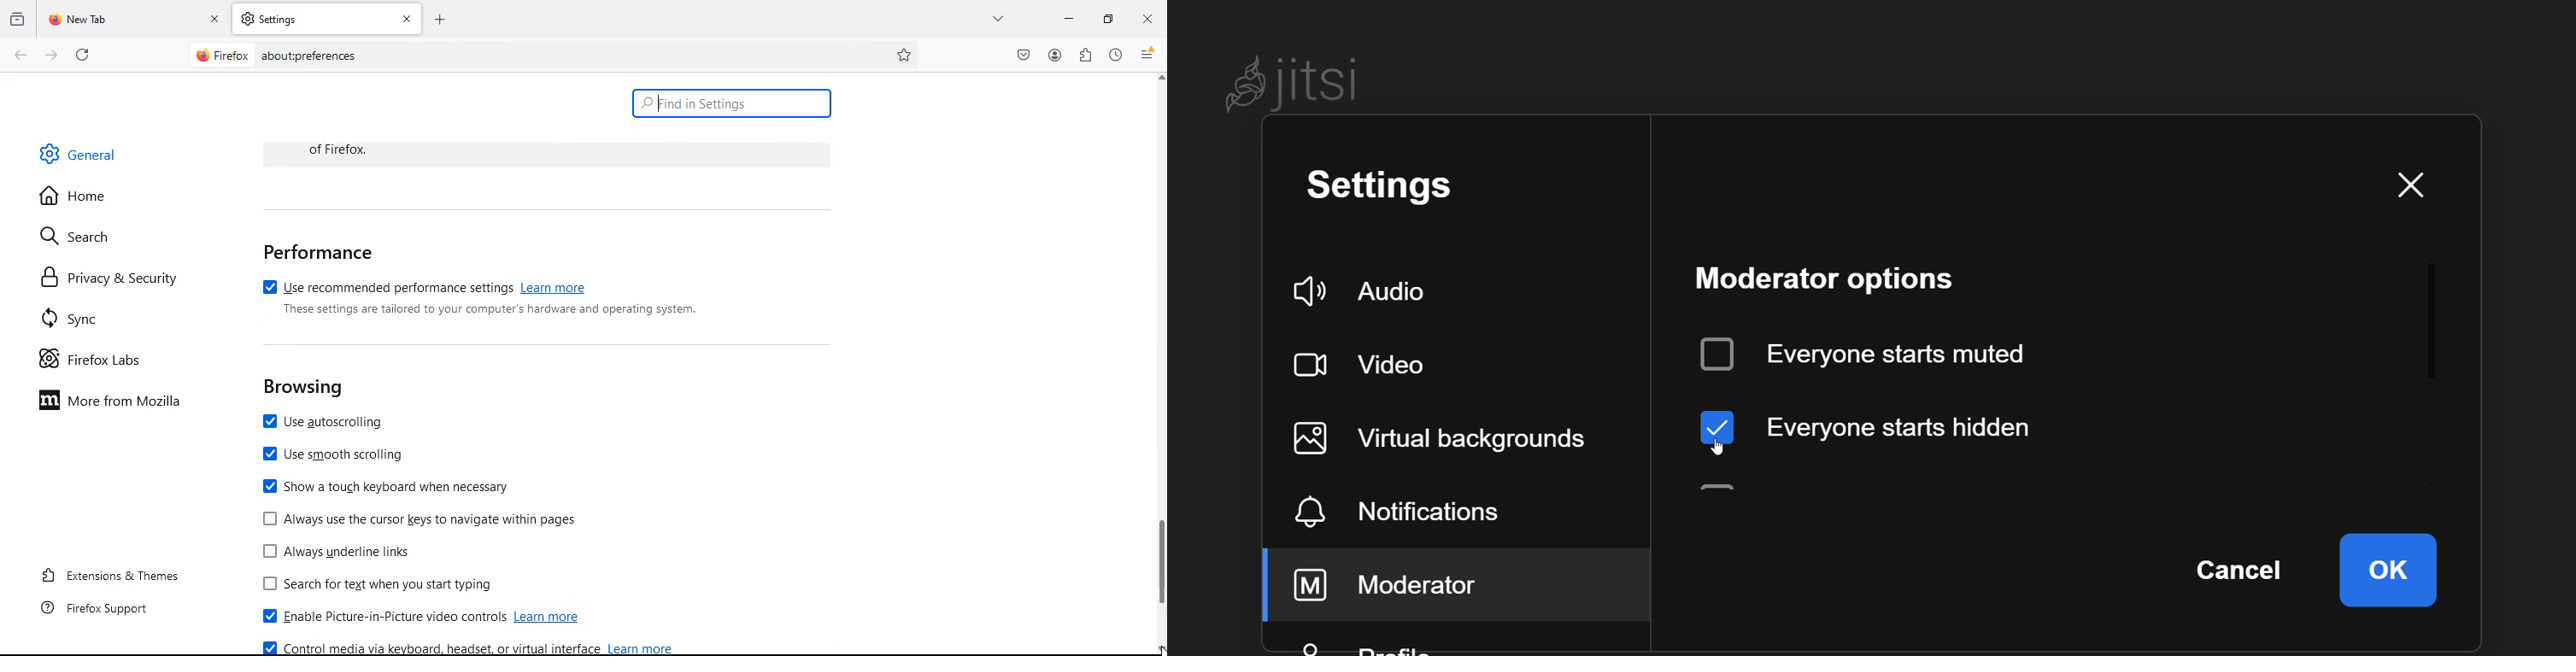 This screenshot has width=2576, height=672. What do you see at coordinates (1159, 354) in the screenshot?
I see `scroll bar` at bounding box center [1159, 354].